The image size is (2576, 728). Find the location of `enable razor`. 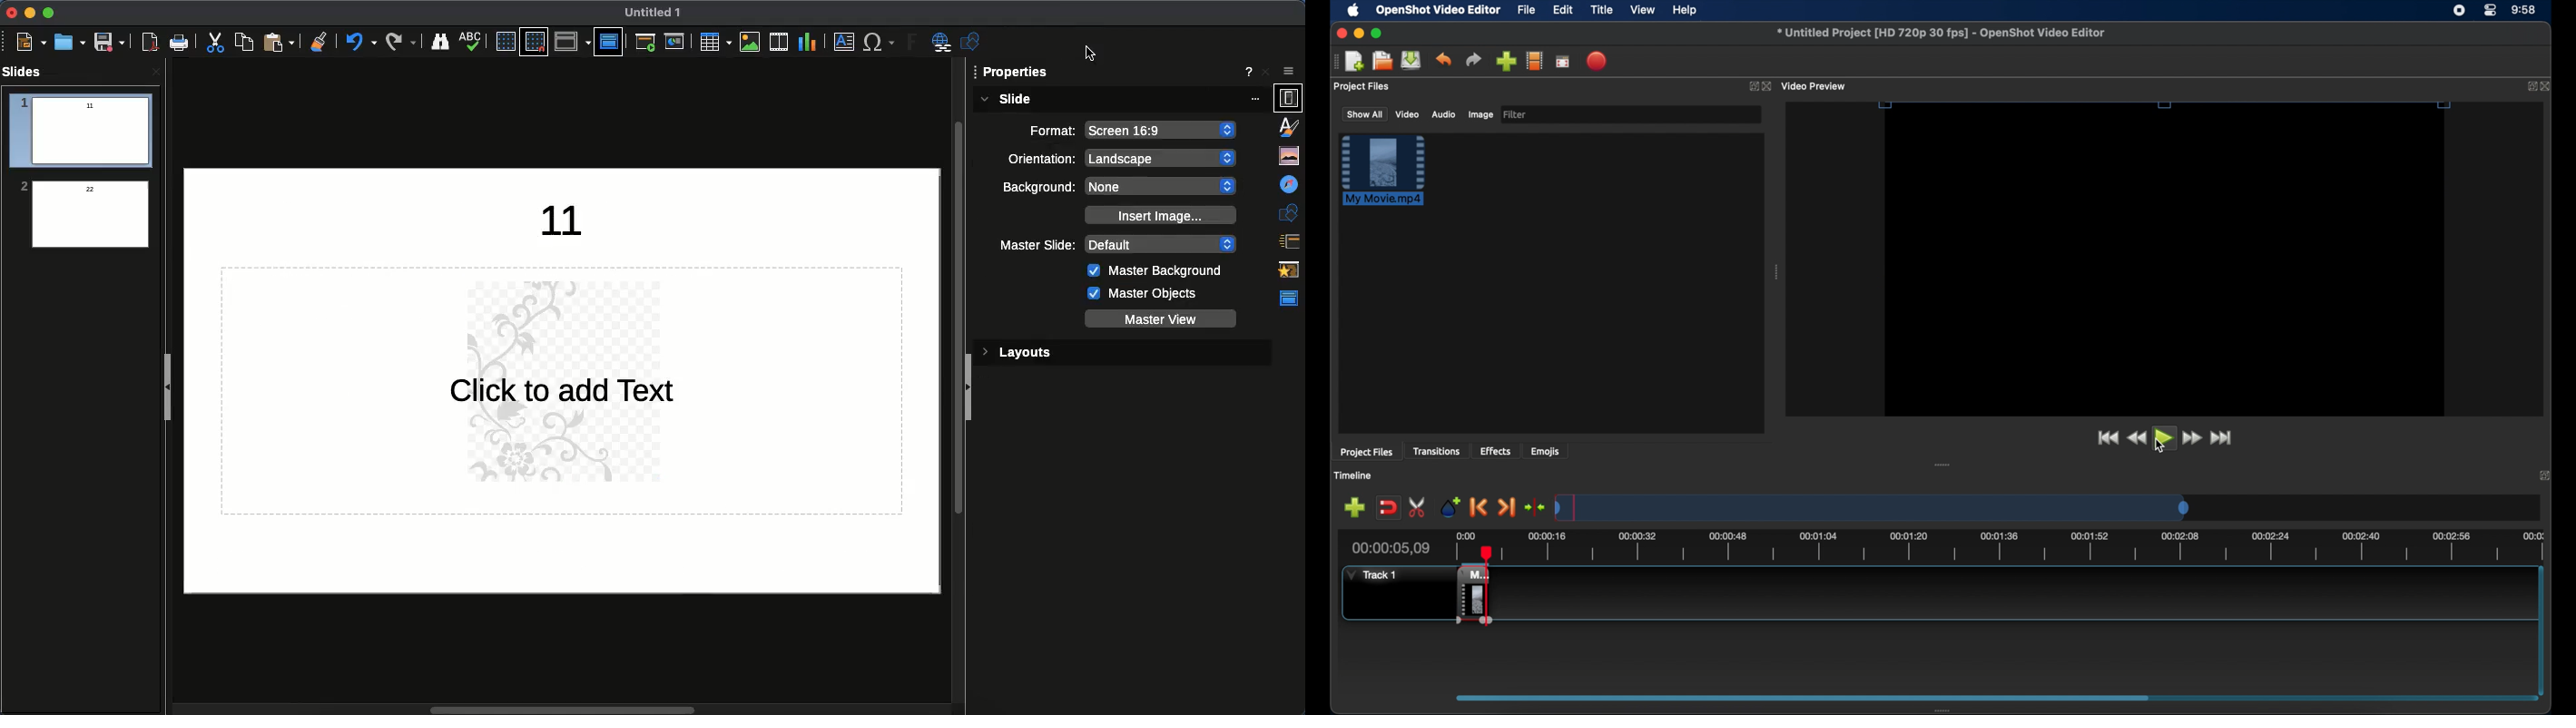

enable razor is located at coordinates (1418, 508).